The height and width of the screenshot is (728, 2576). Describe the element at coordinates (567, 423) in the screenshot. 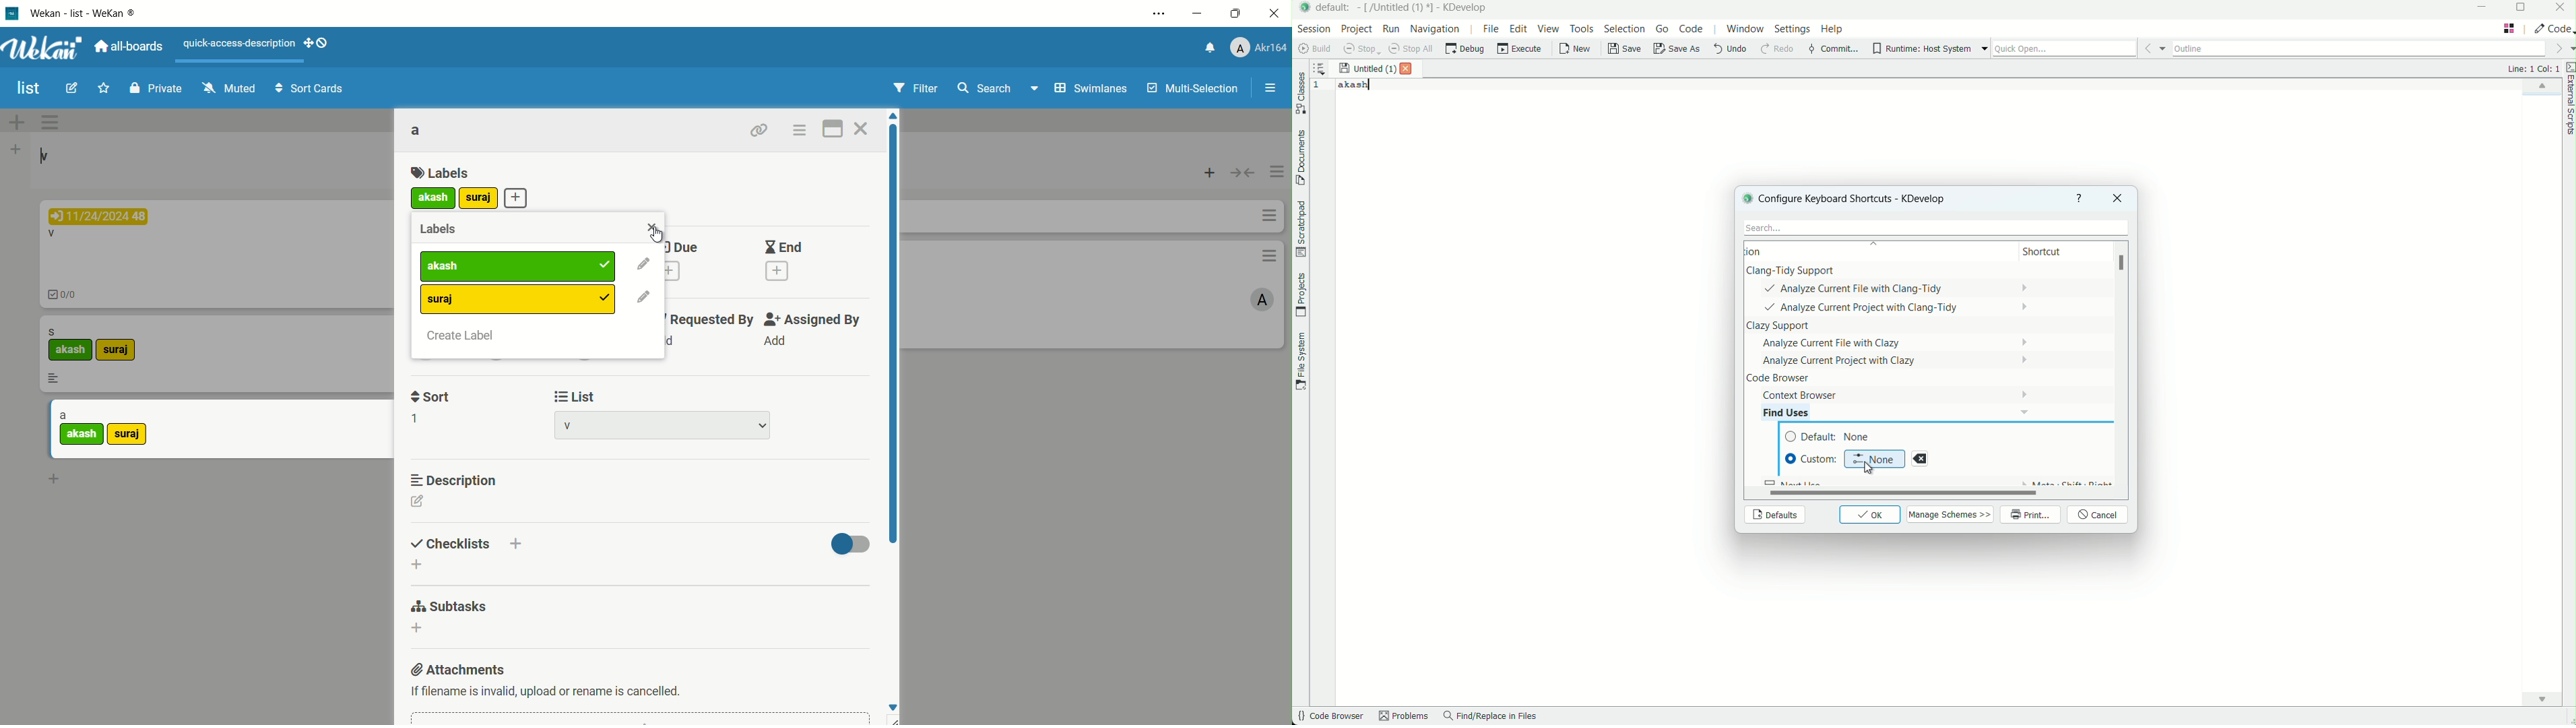

I see `list name` at that location.